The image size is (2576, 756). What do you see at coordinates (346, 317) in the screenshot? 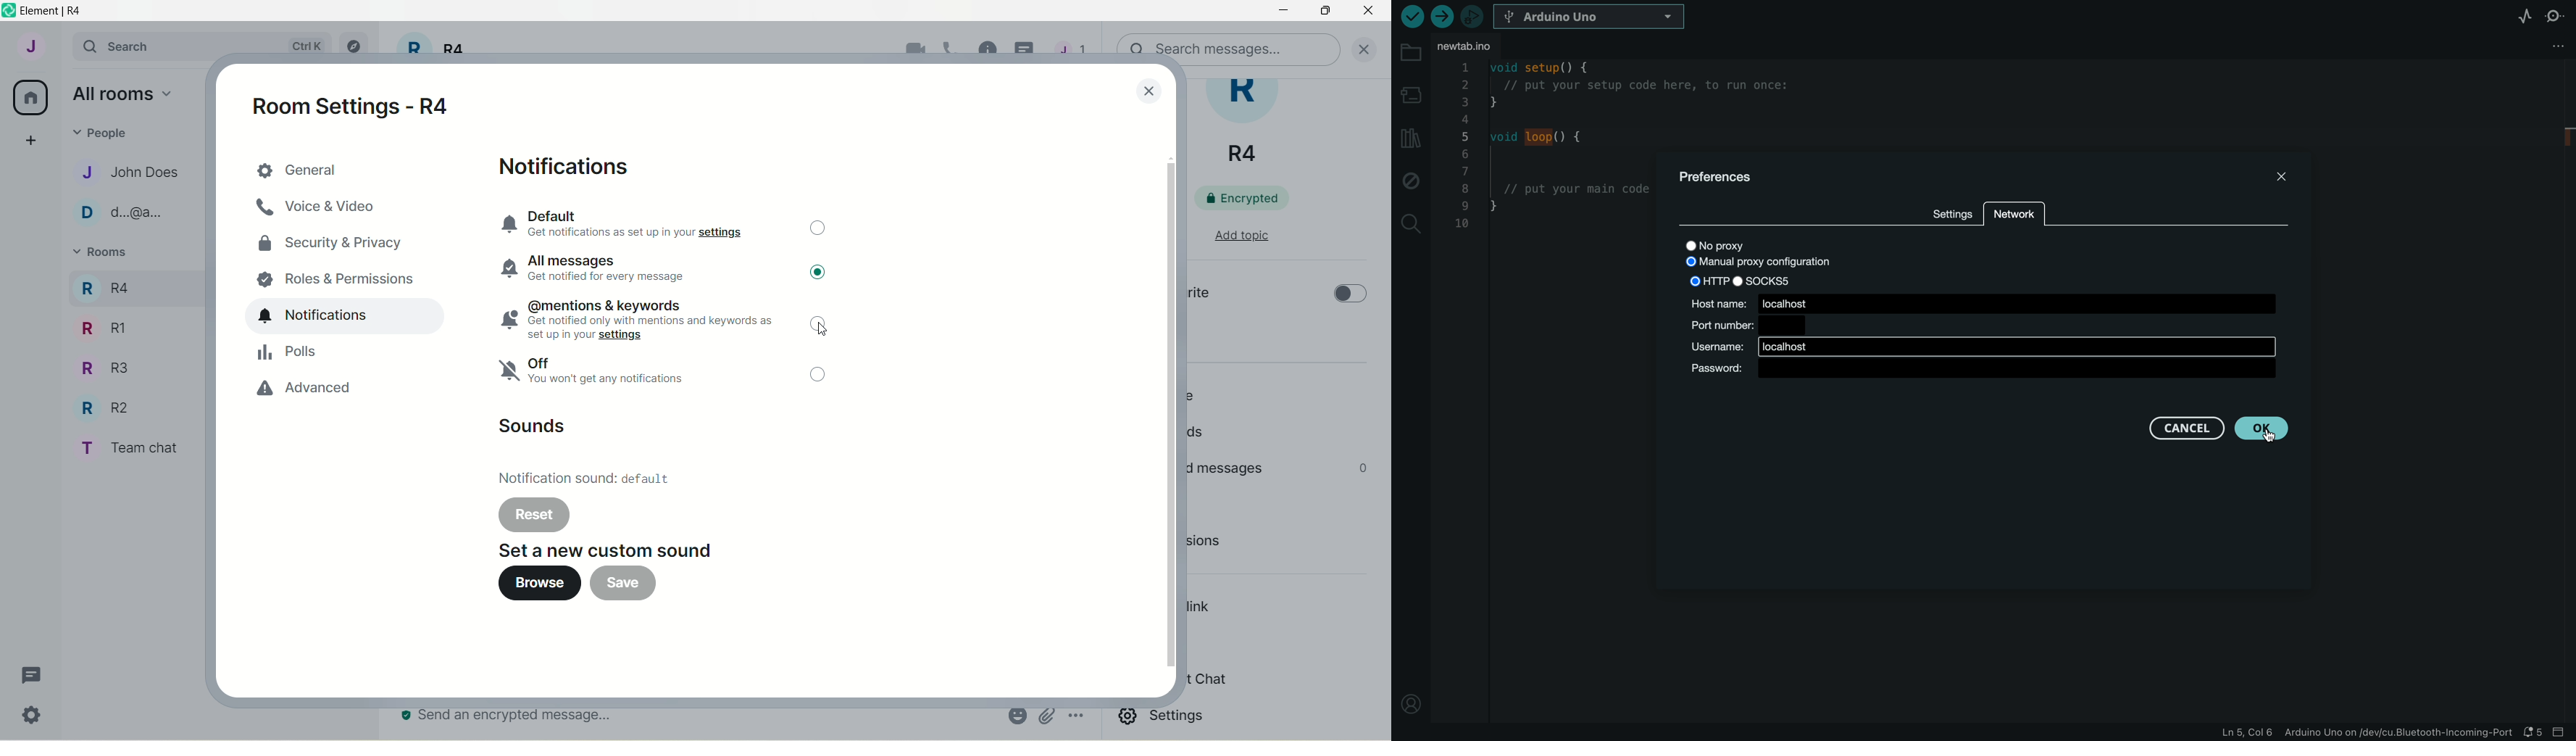
I see `notification` at bounding box center [346, 317].